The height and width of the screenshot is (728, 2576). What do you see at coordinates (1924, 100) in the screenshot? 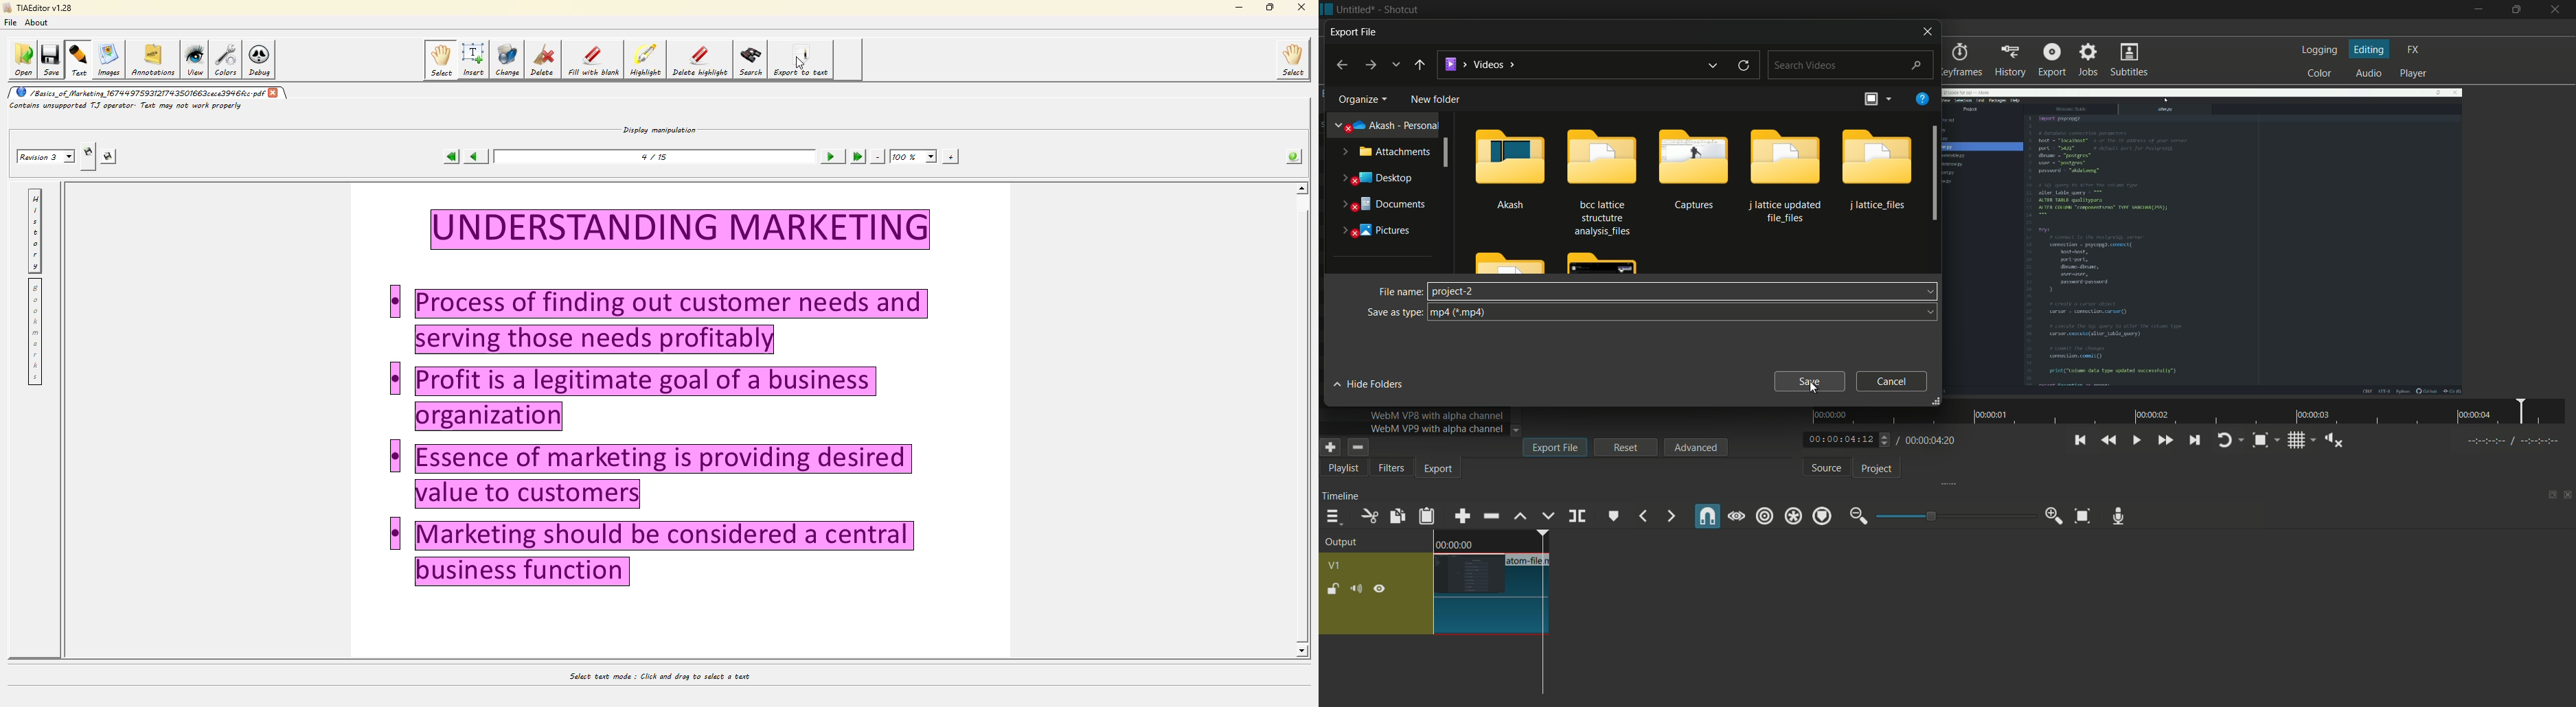
I see `elp` at bounding box center [1924, 100].